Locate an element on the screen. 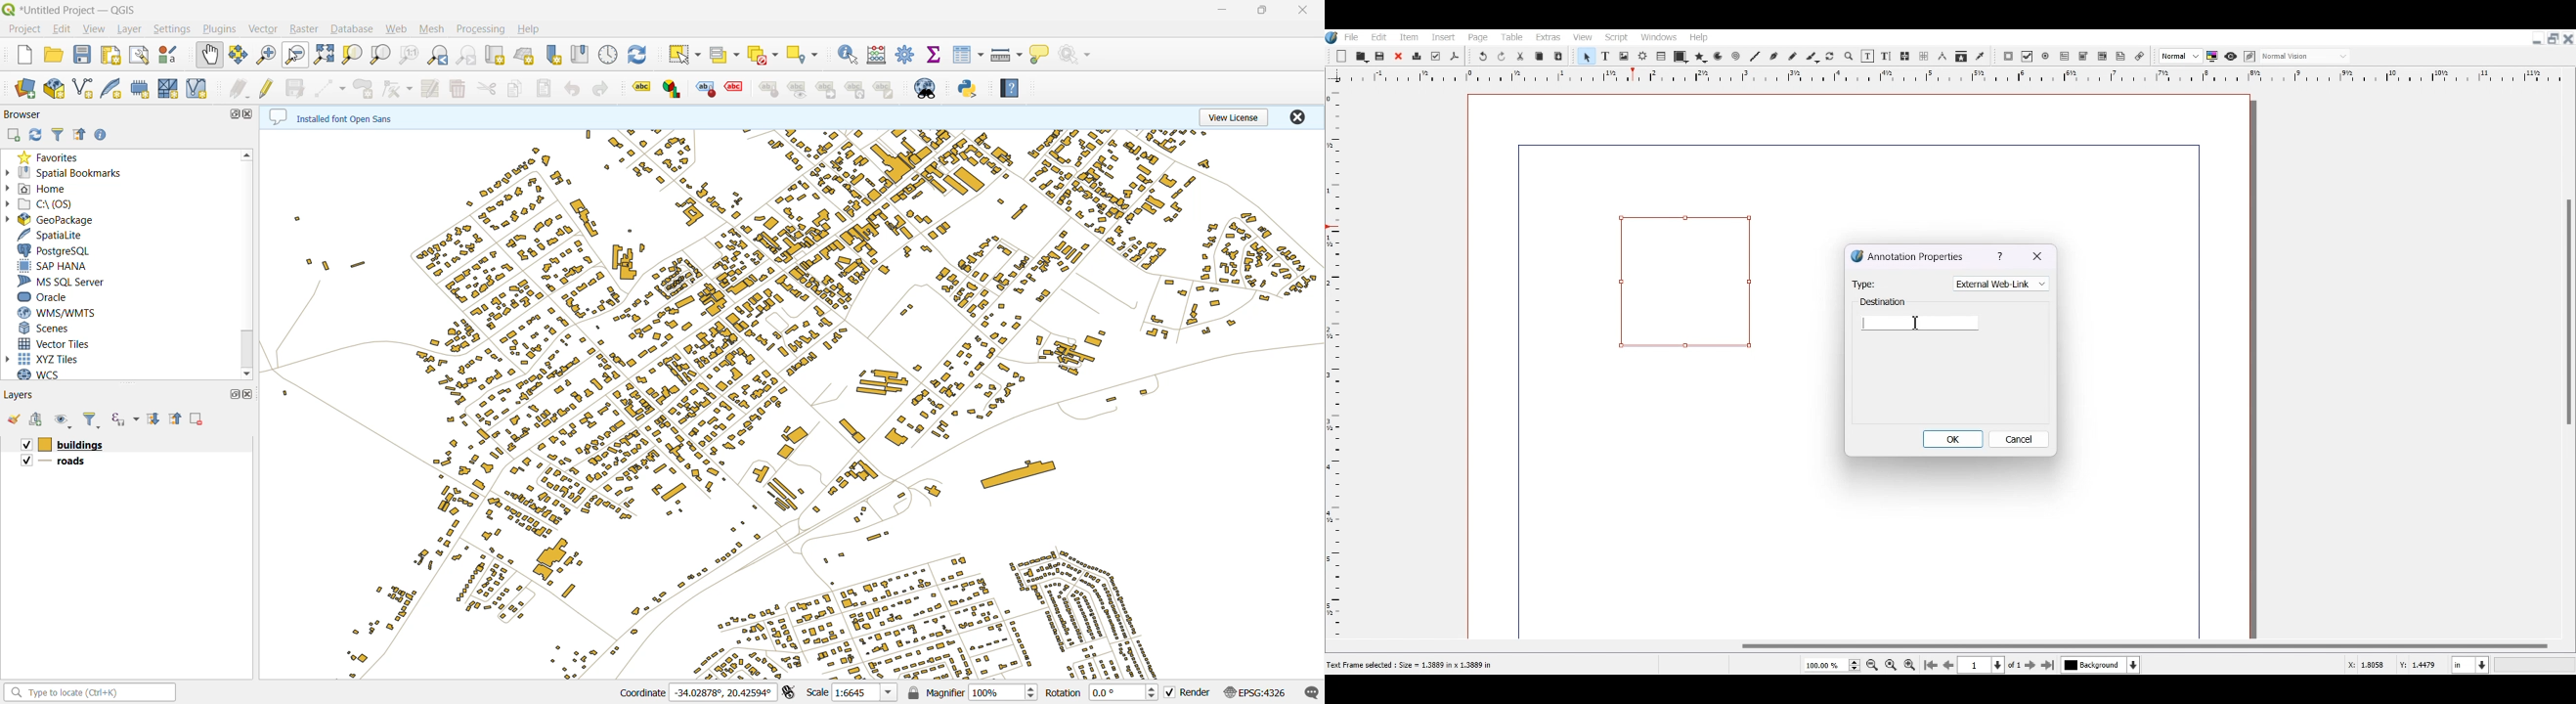 The height and width of the screenshot is (728, 2576). Delete is located at coordinates (1416, 57).